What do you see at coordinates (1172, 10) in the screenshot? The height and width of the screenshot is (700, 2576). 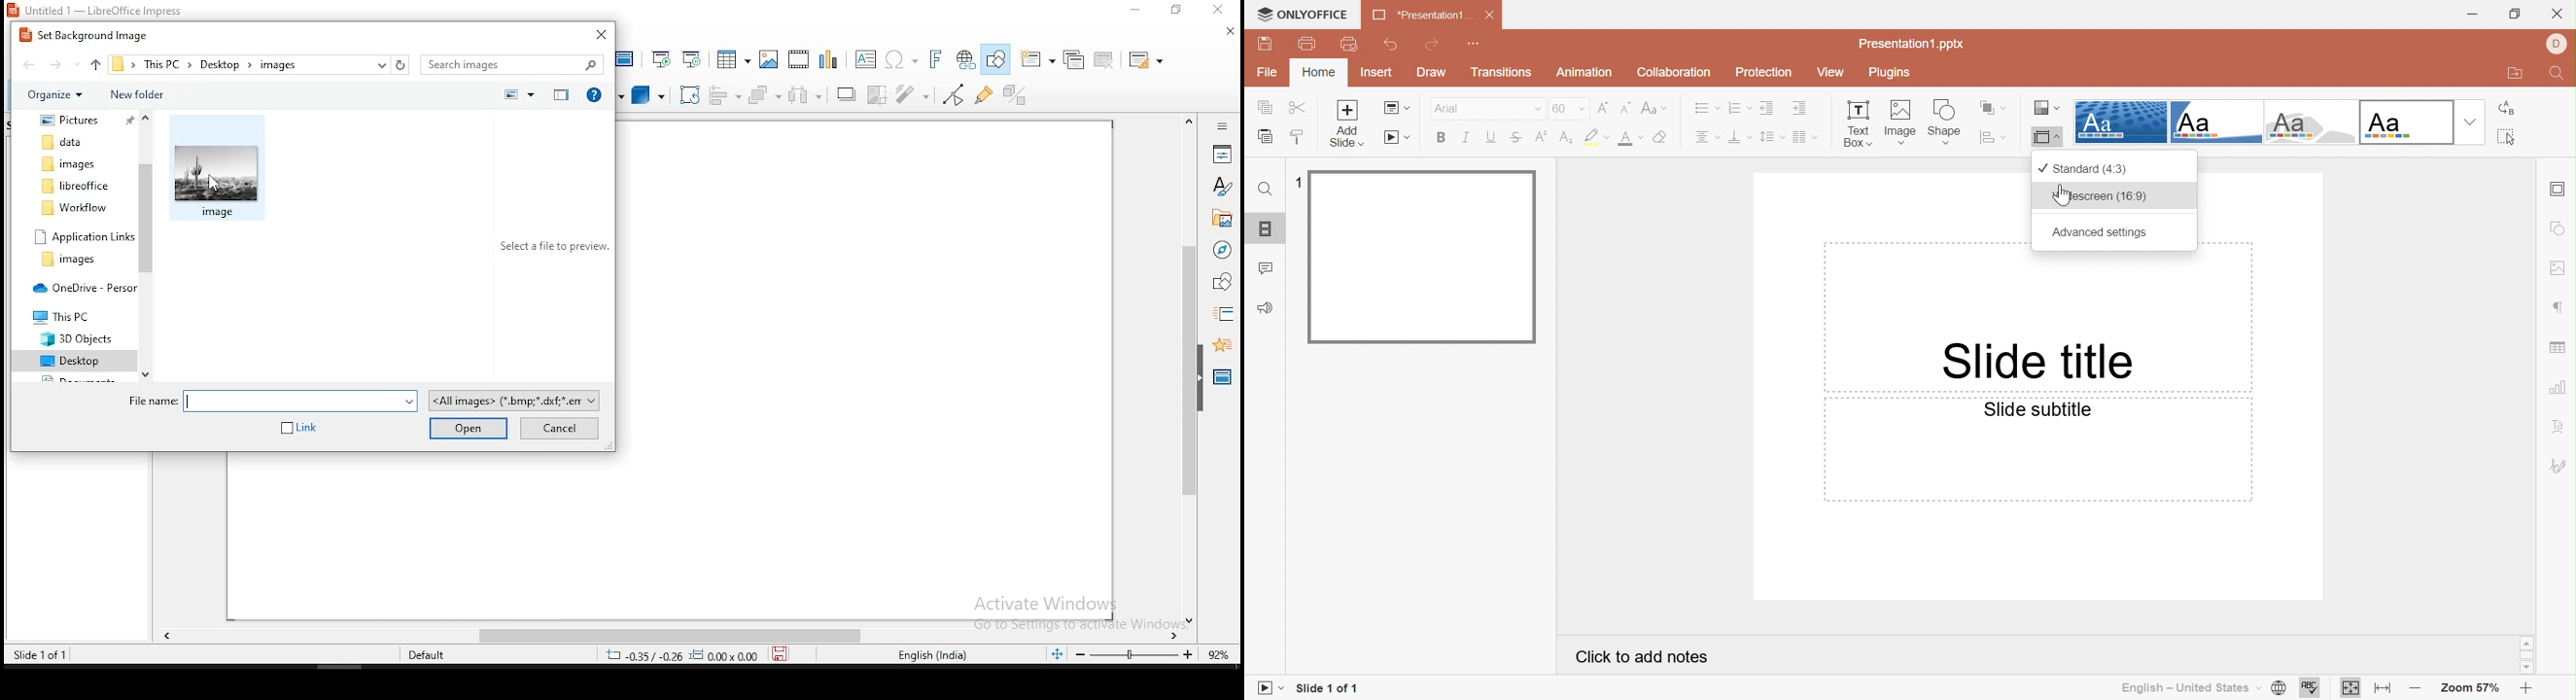 I see `restore` at bounding box center [1172, 10].